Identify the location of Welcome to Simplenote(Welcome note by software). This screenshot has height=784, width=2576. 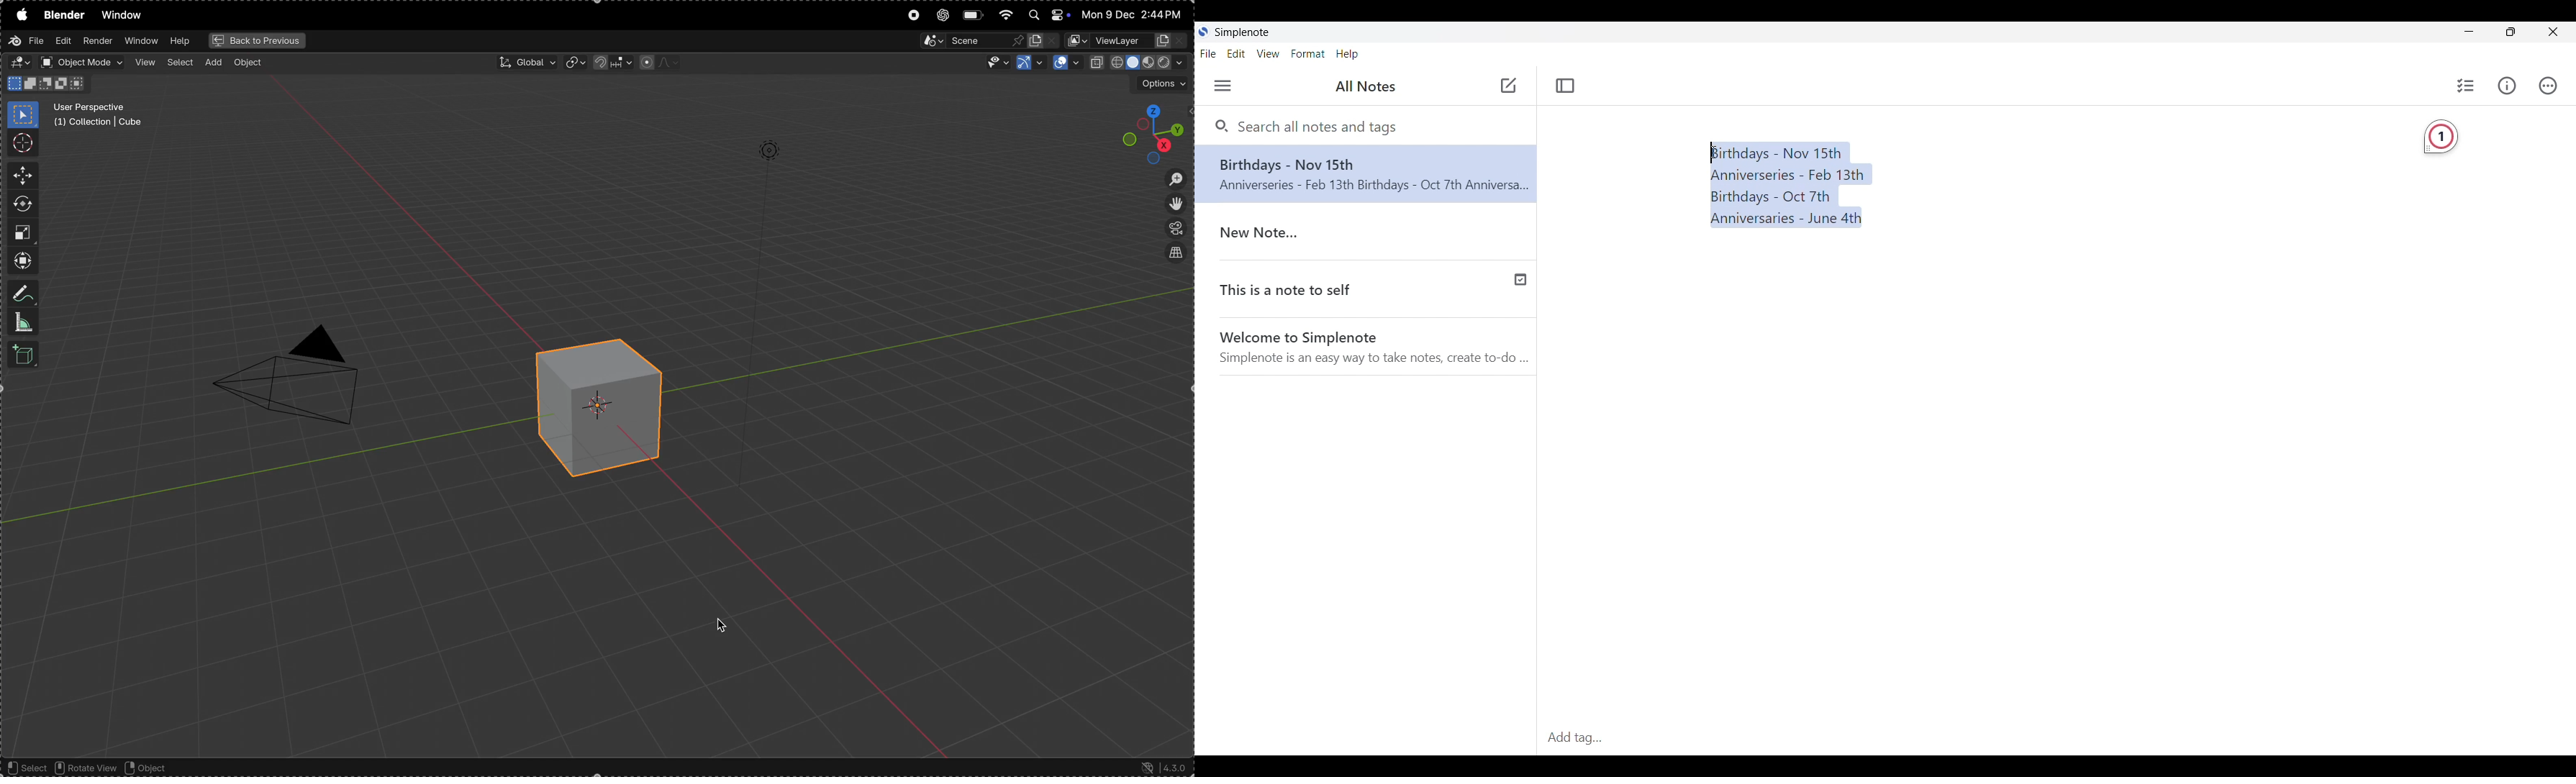
(1375, 348).